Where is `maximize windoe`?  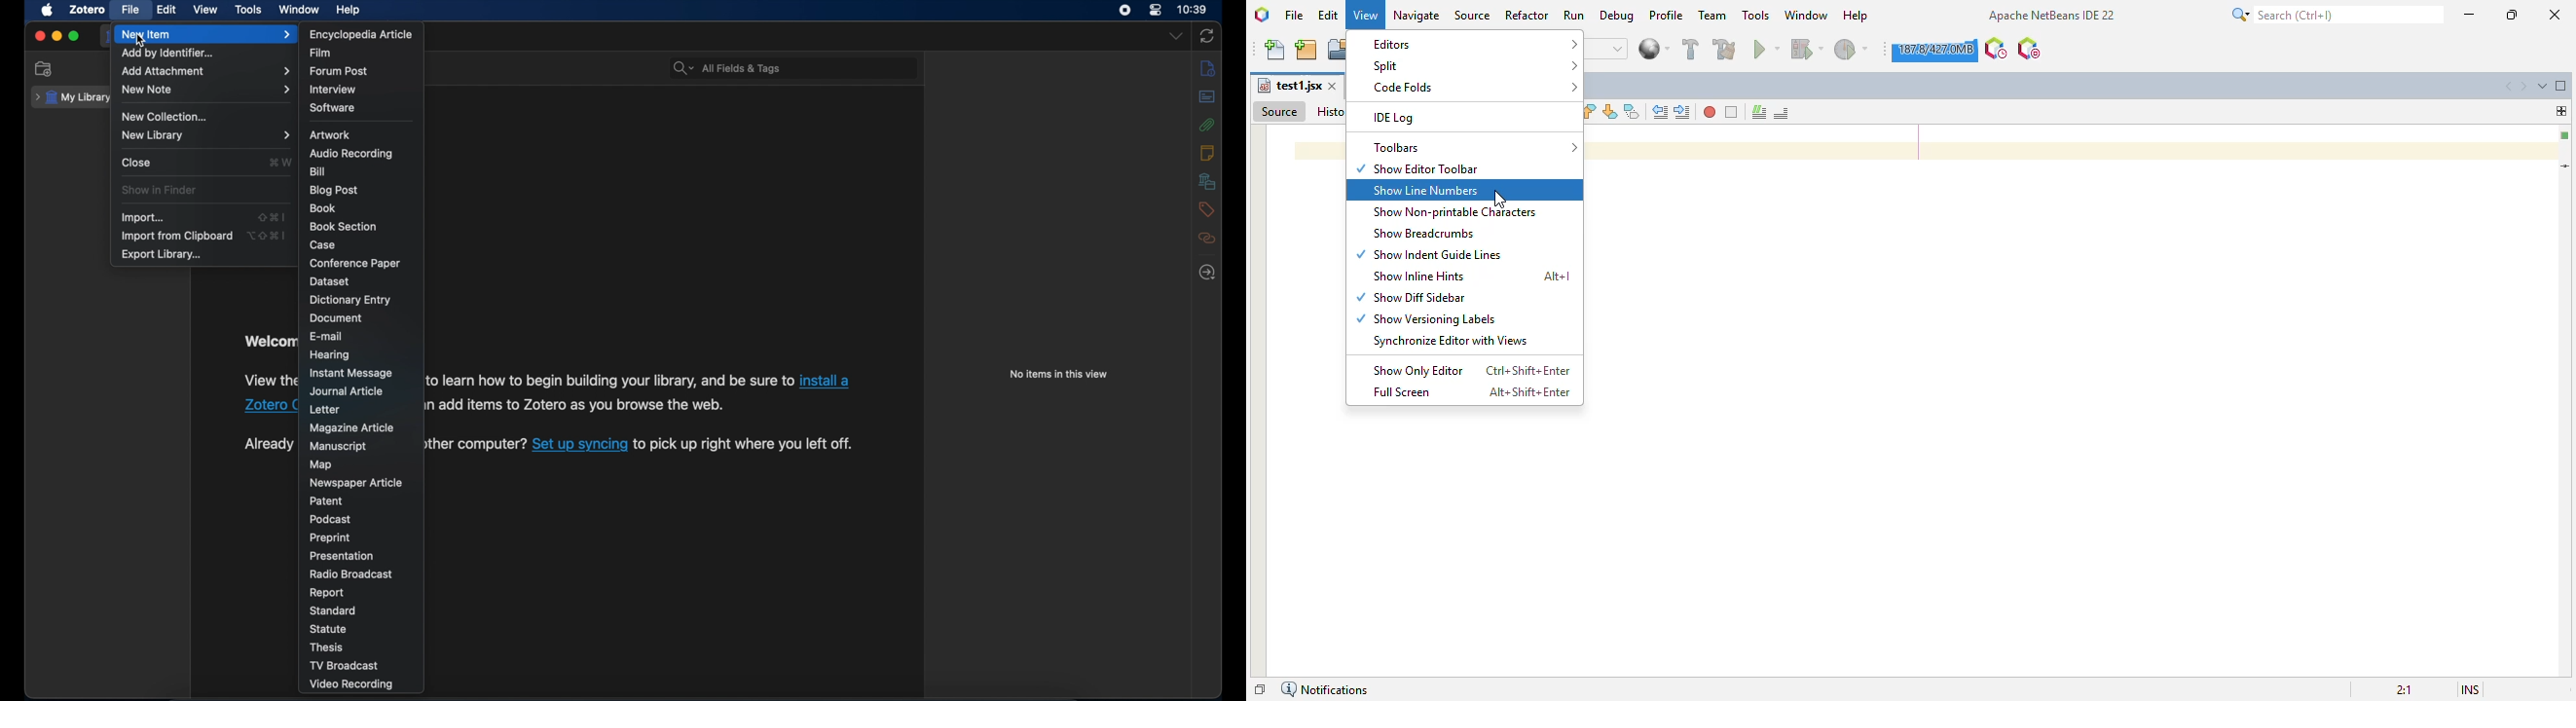 maximize windoe is located at coordinates (2561, 86).